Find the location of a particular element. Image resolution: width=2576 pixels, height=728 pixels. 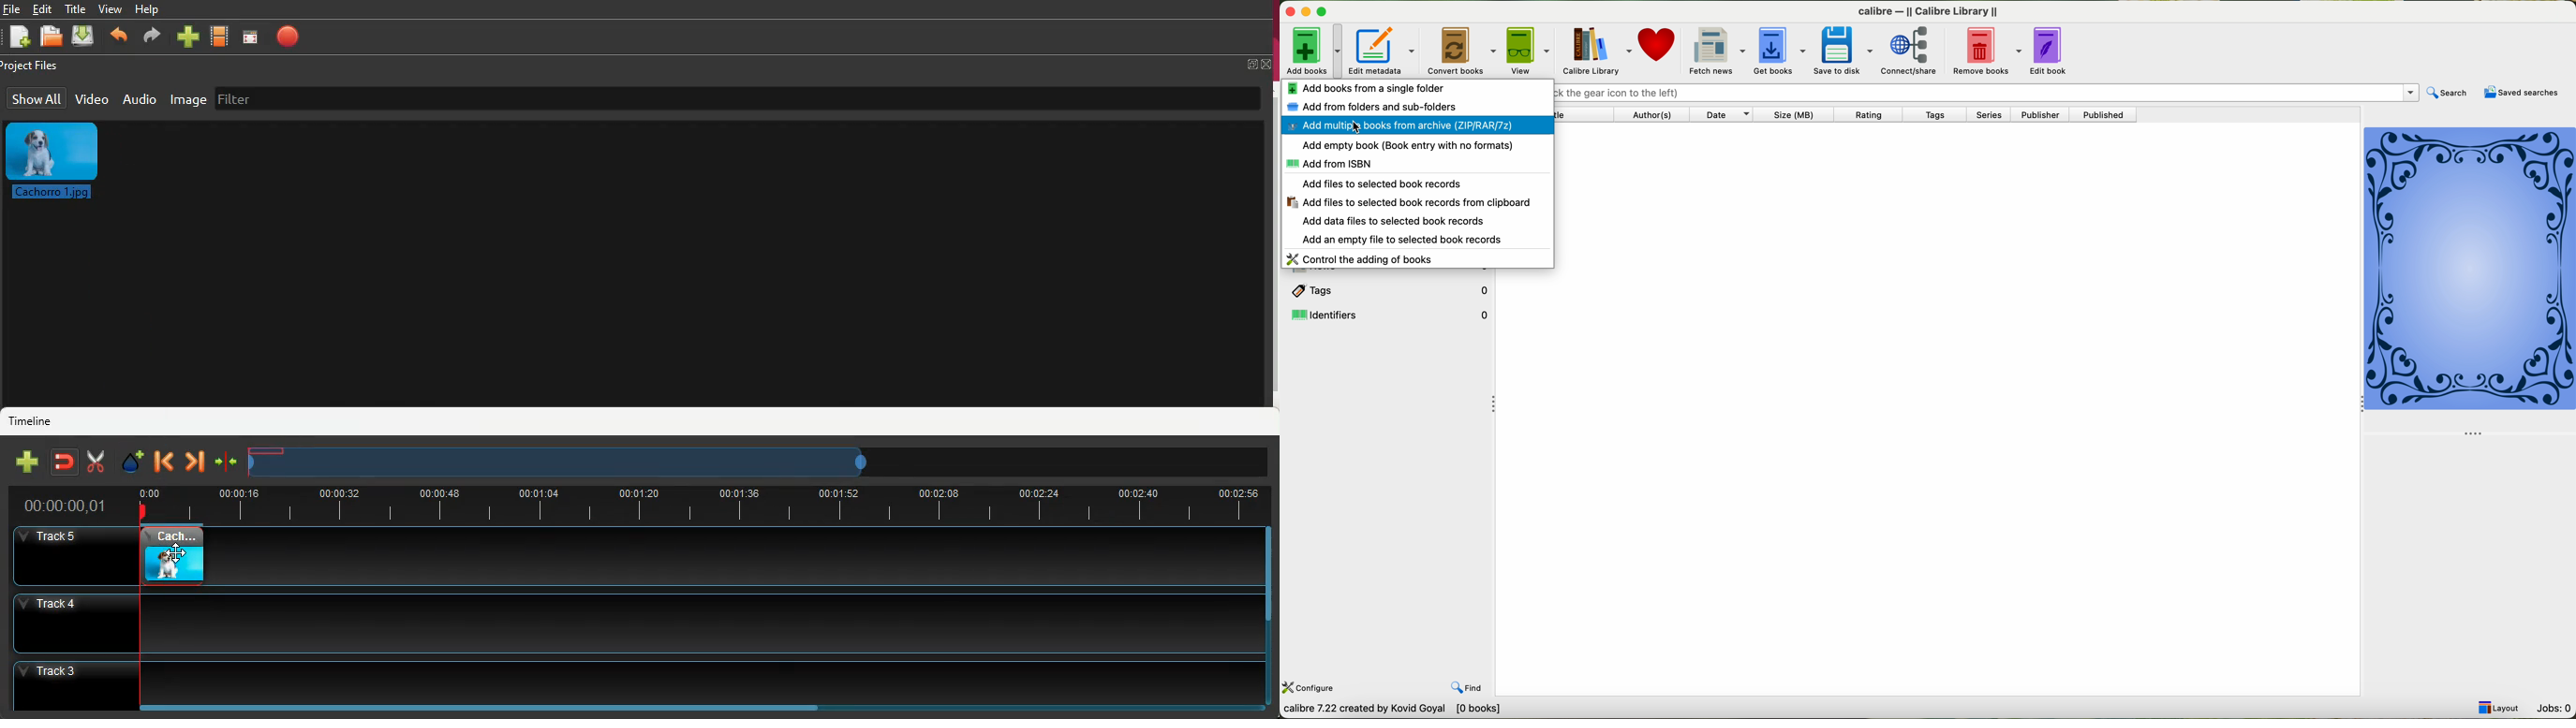

image is located at coordinates (63, 165).